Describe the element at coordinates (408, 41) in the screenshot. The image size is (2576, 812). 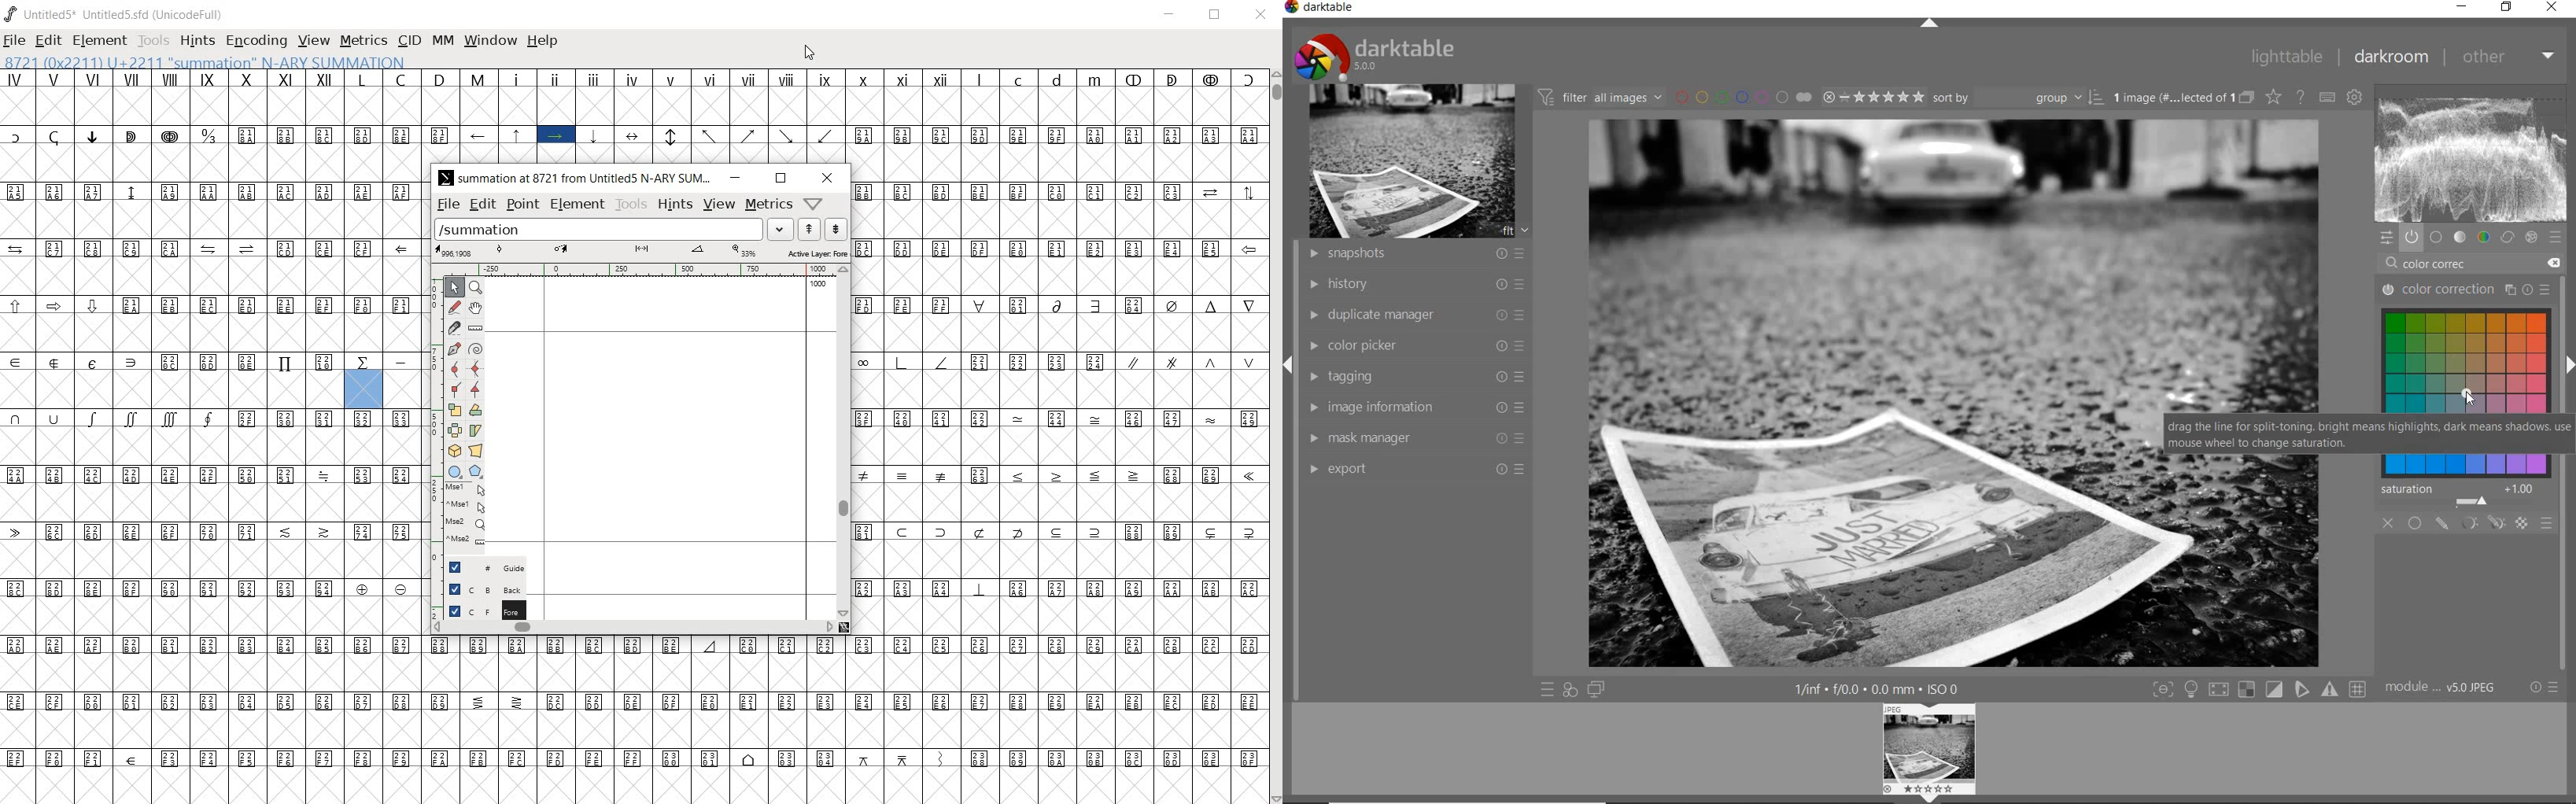
I see `CID` at that location.